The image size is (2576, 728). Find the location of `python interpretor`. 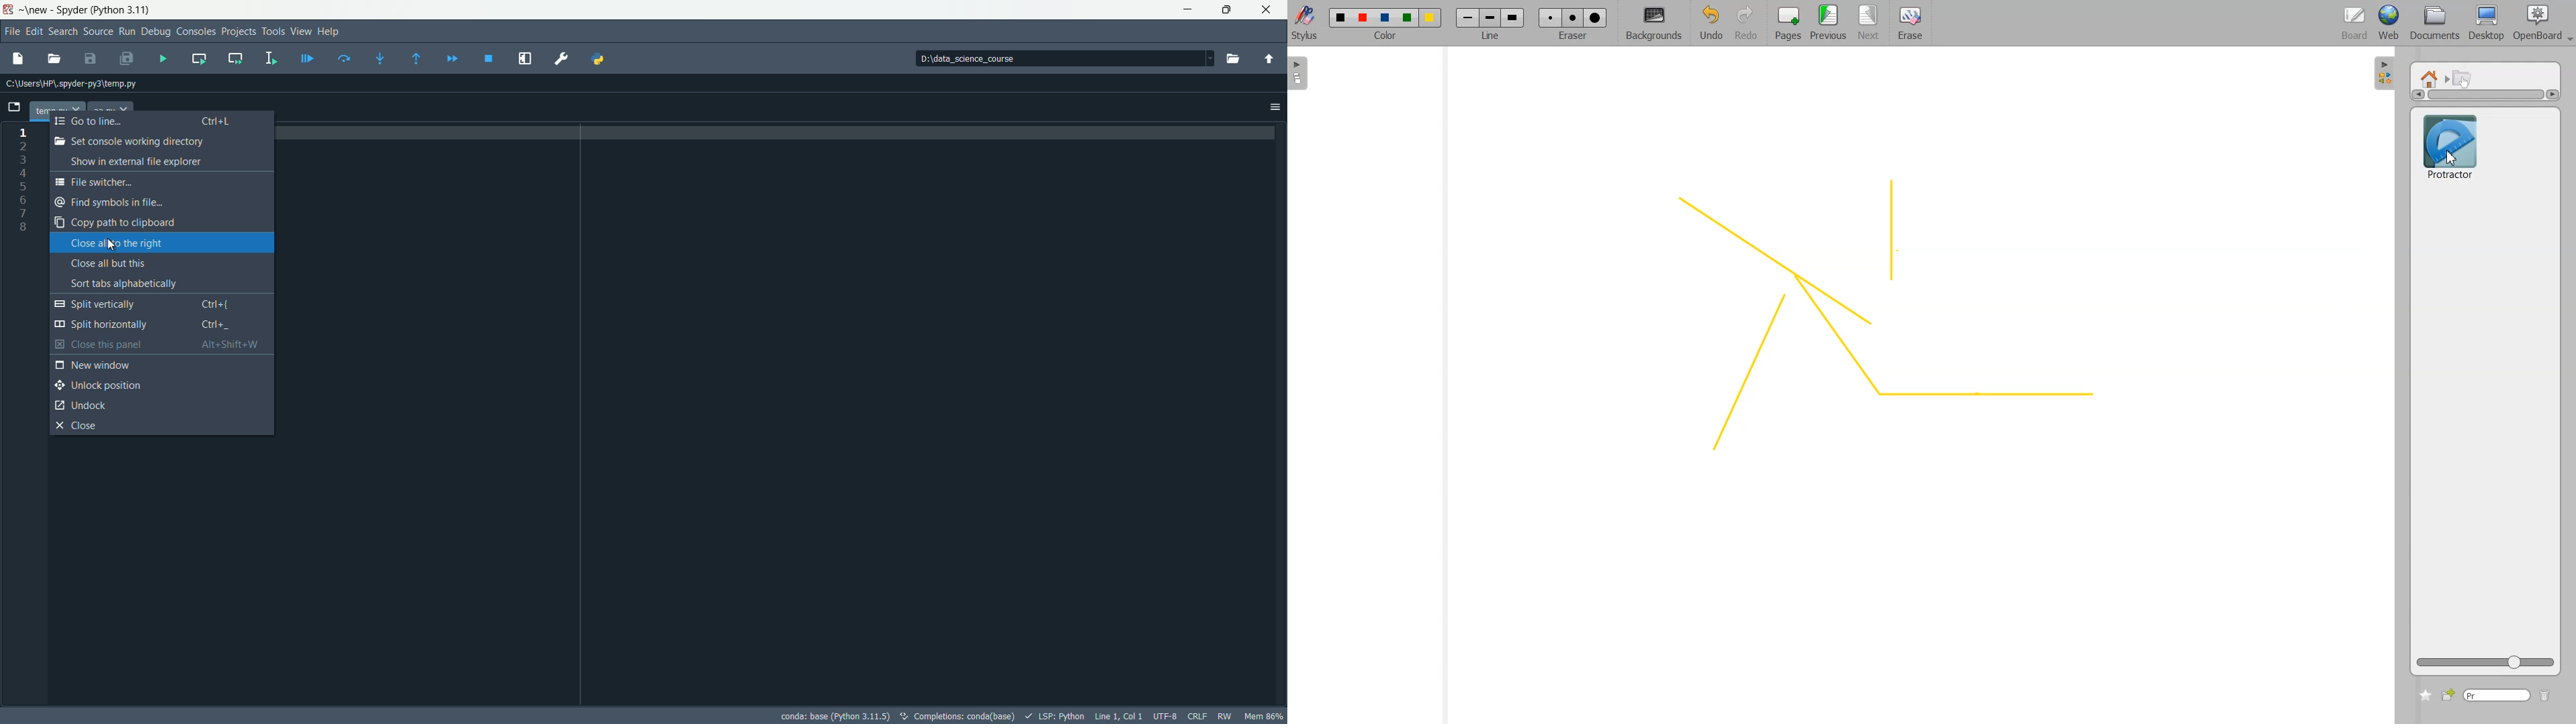

python interpretor is located at coordinates (833, 715).